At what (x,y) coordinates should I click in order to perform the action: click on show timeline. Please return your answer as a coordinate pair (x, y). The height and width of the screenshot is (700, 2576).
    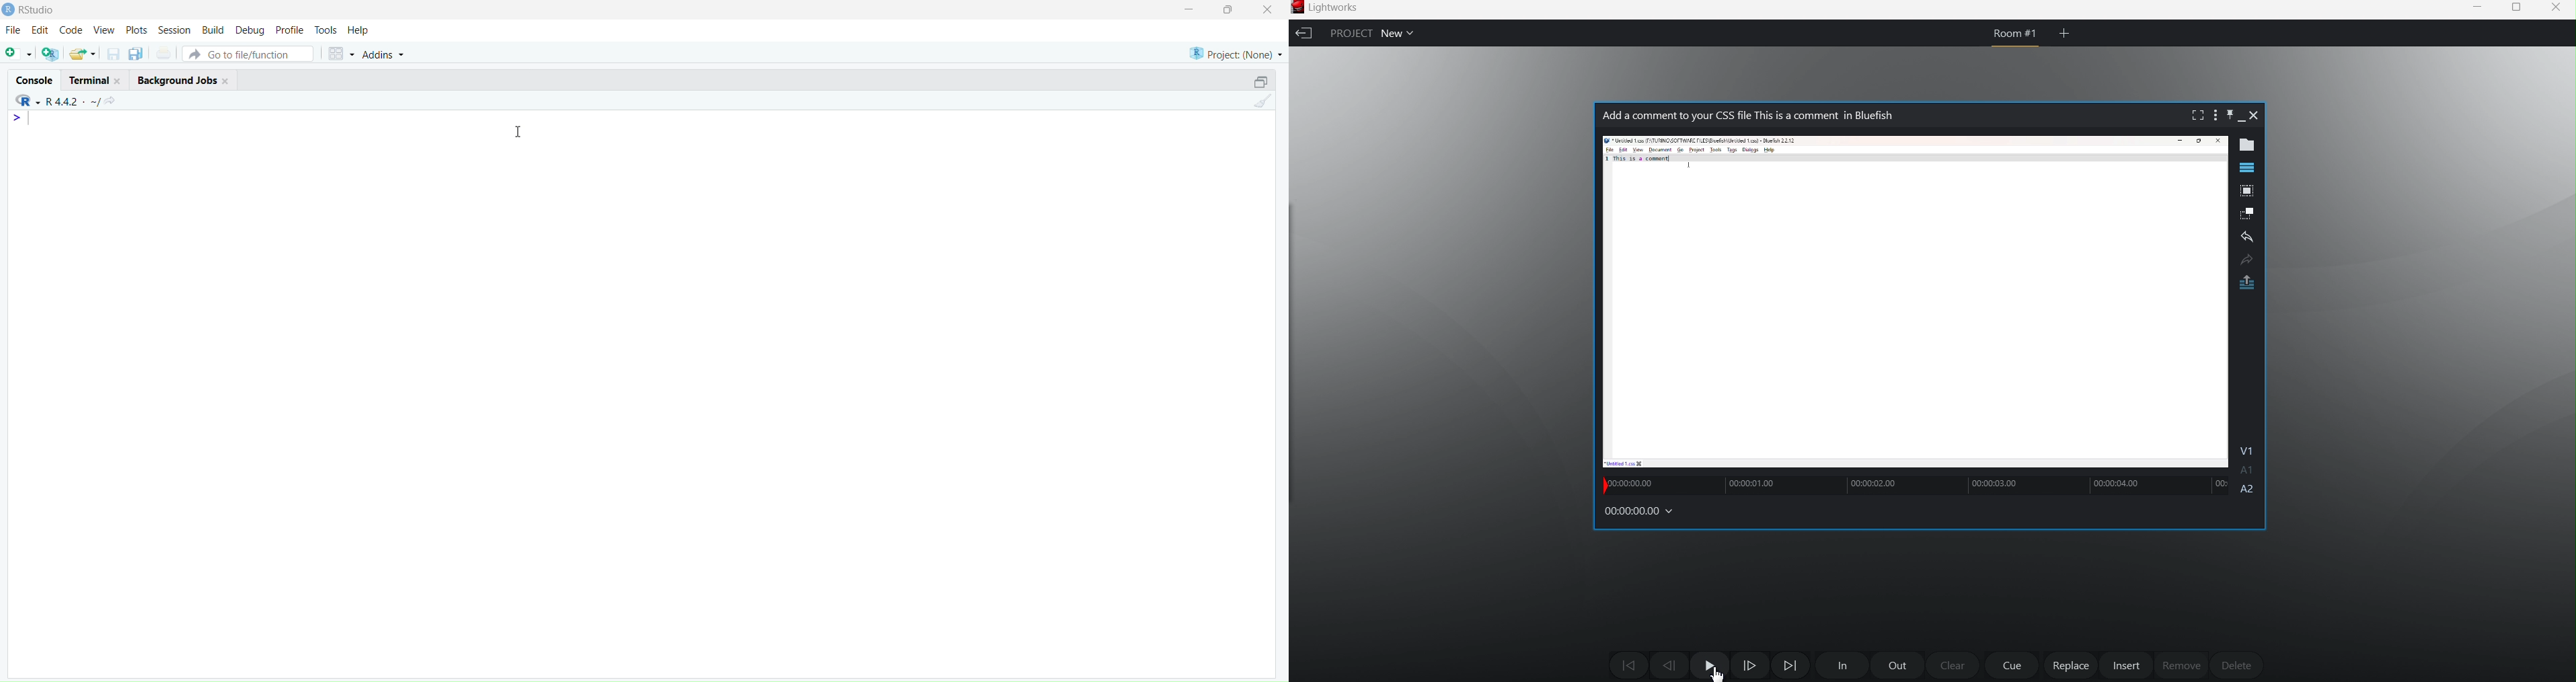
    Looking at the image, I should click on (2246, 167).